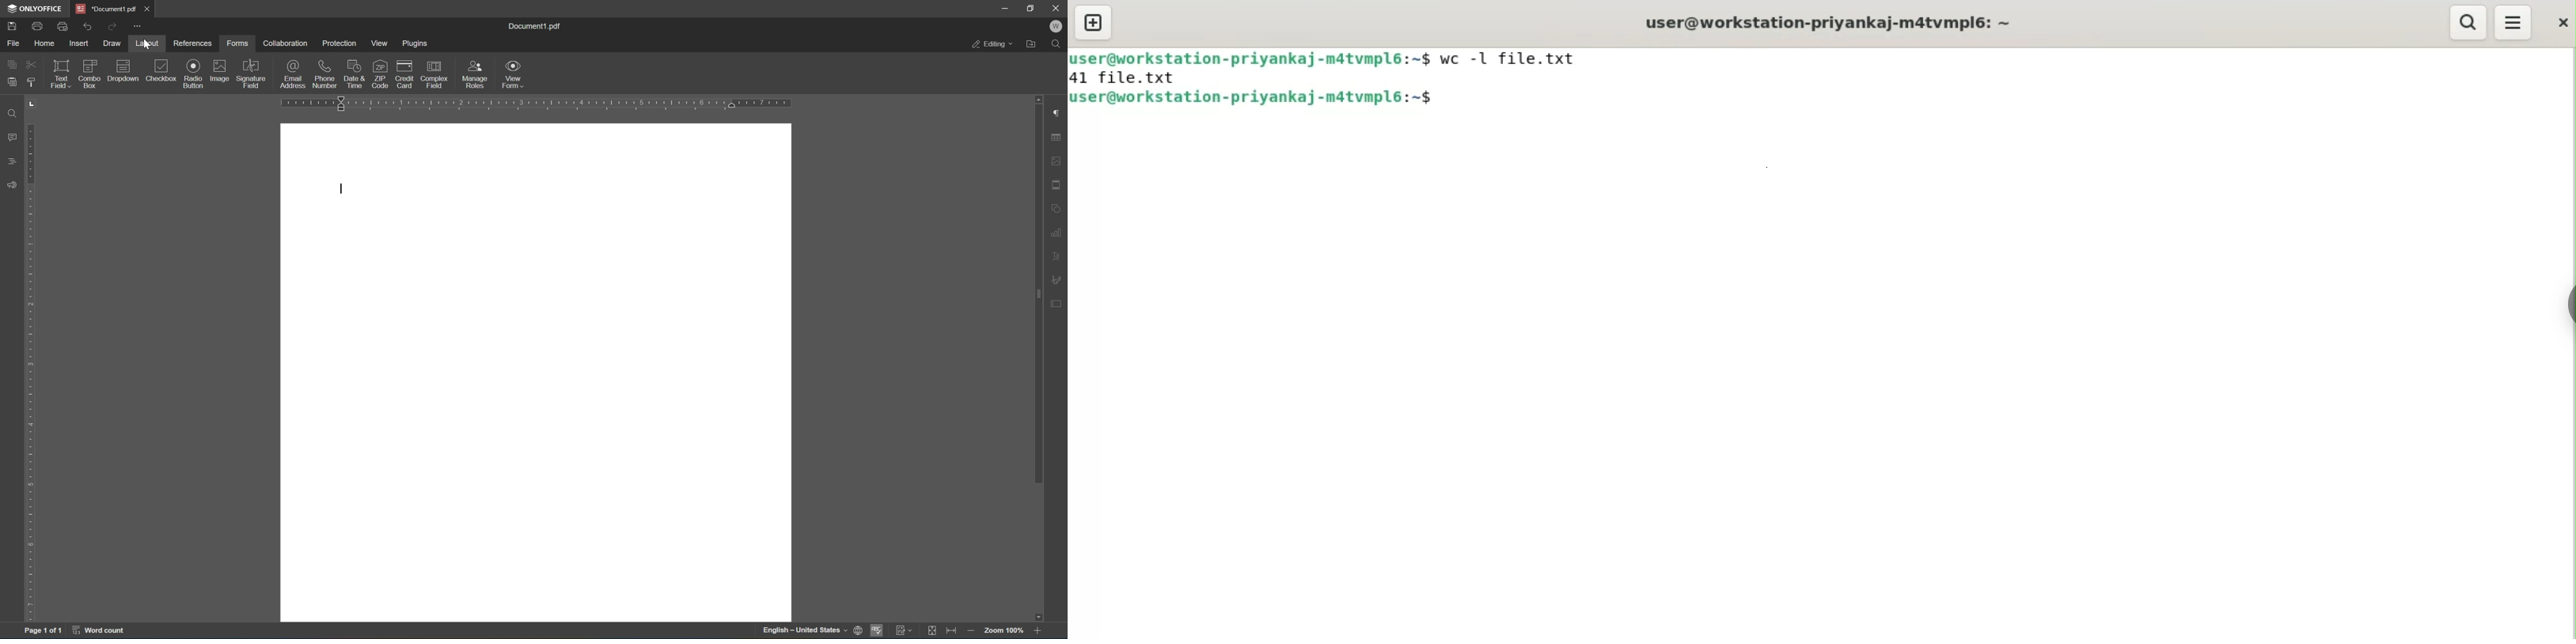 This screenshot has height=644, width=2576. What do you see at coordinates (1512, 59) in the screenshot?
I see `wc -l file.txt` at bounding box center [1512, 59].